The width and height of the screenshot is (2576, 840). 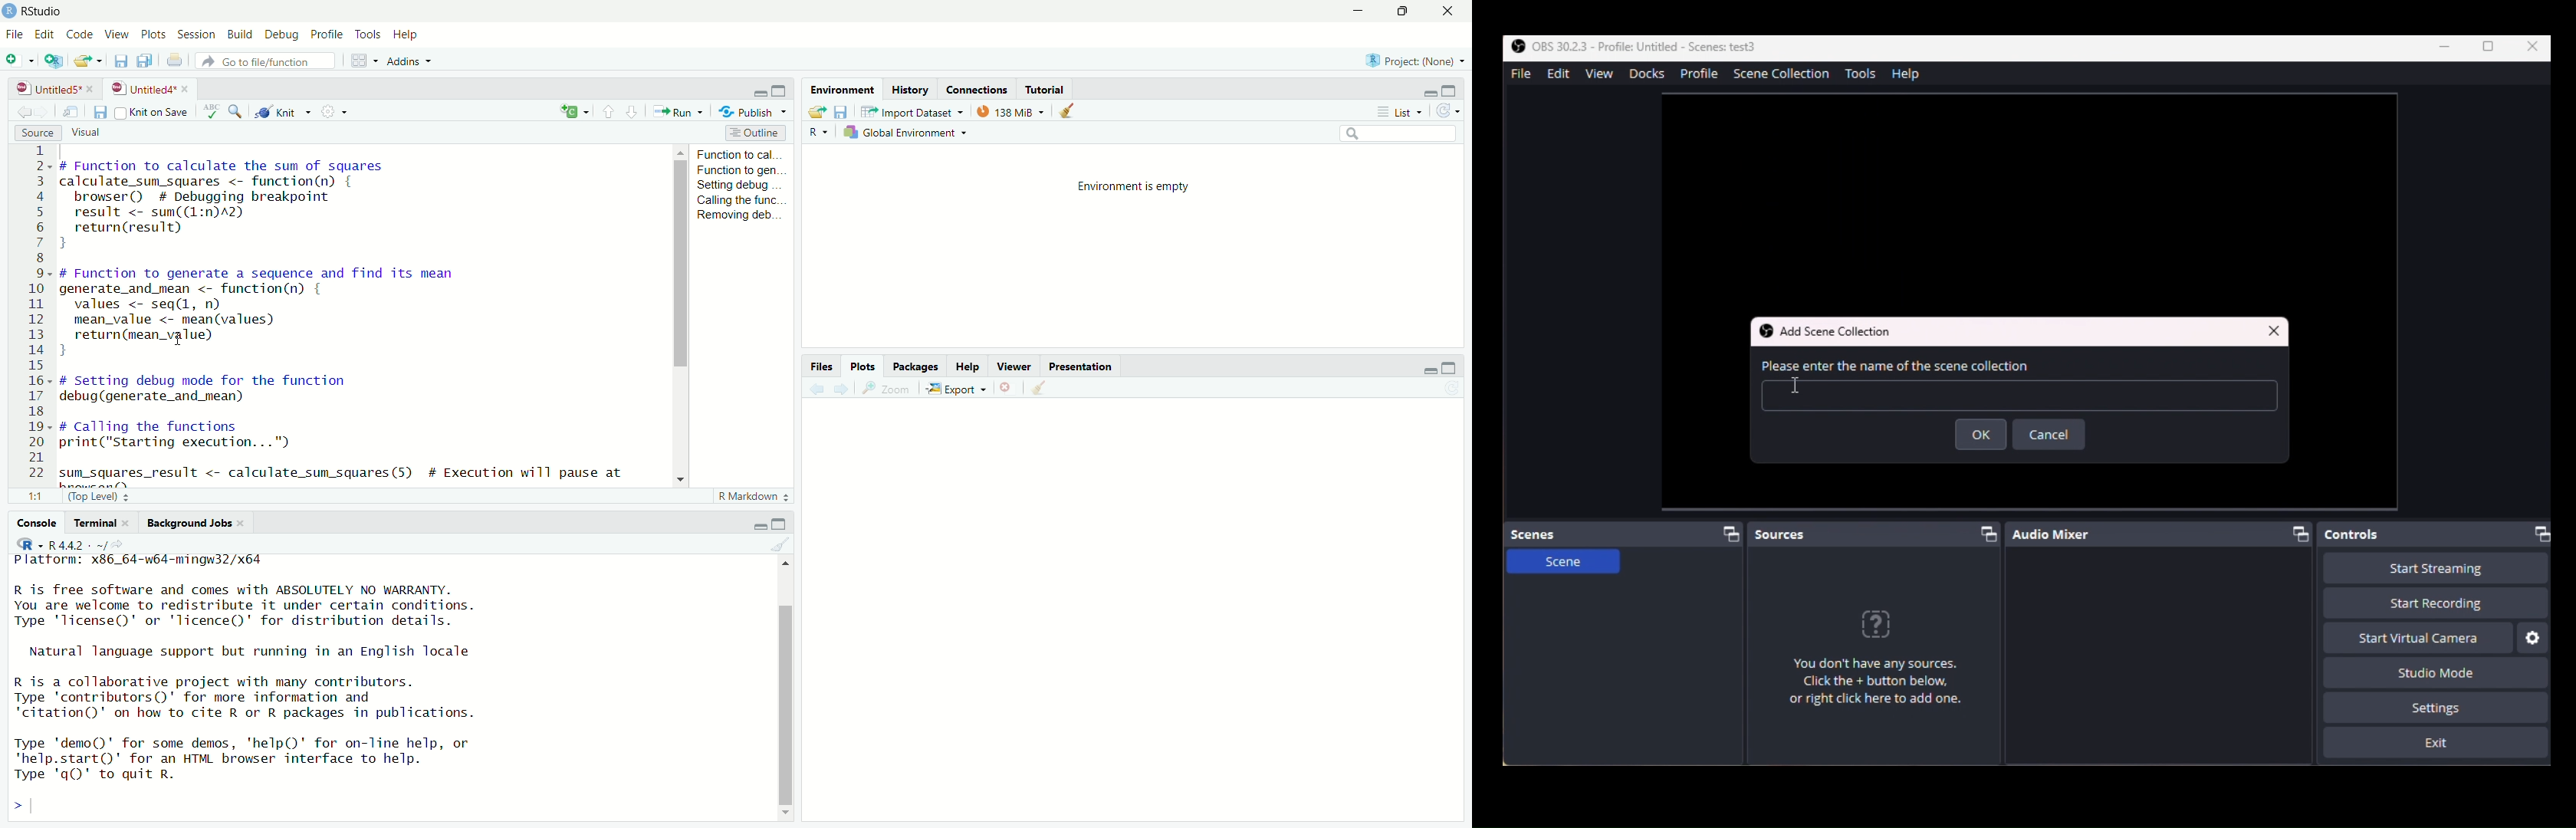 I want to click on code to get the result, so click(x=351, y=473).